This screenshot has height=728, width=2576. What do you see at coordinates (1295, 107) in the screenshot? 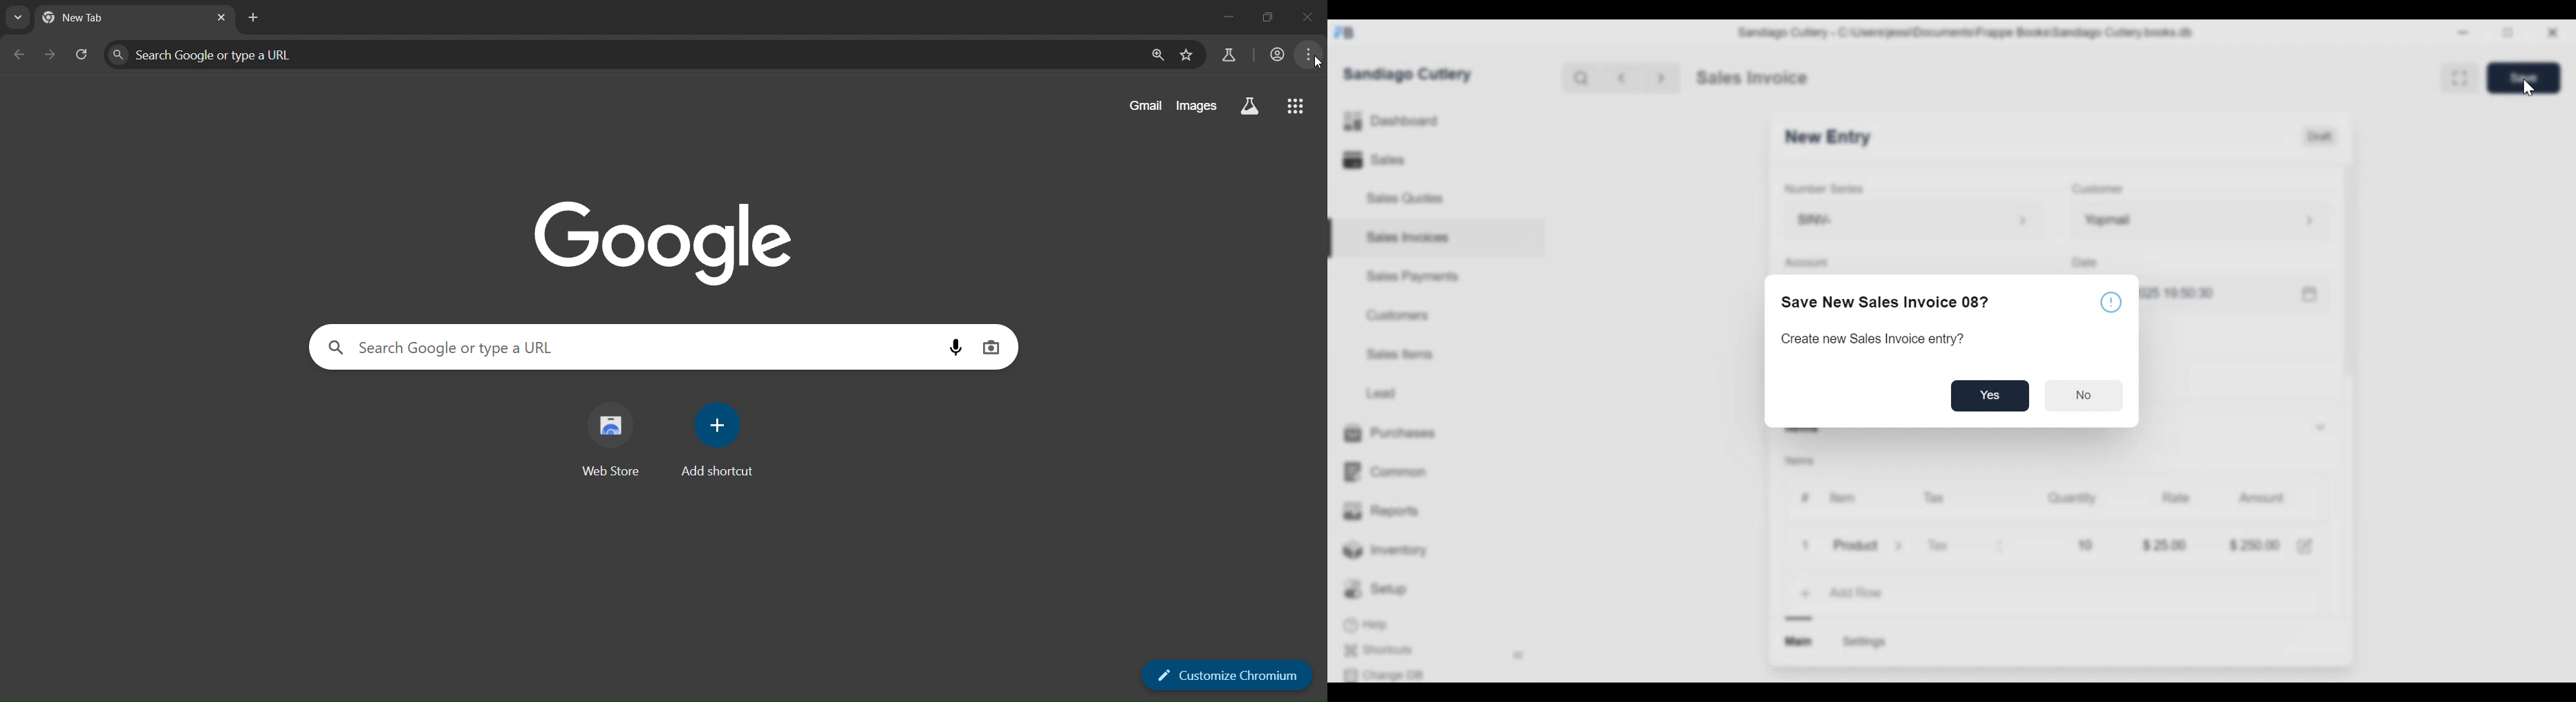
I see `google apps` at bounding box center [1295, 107].